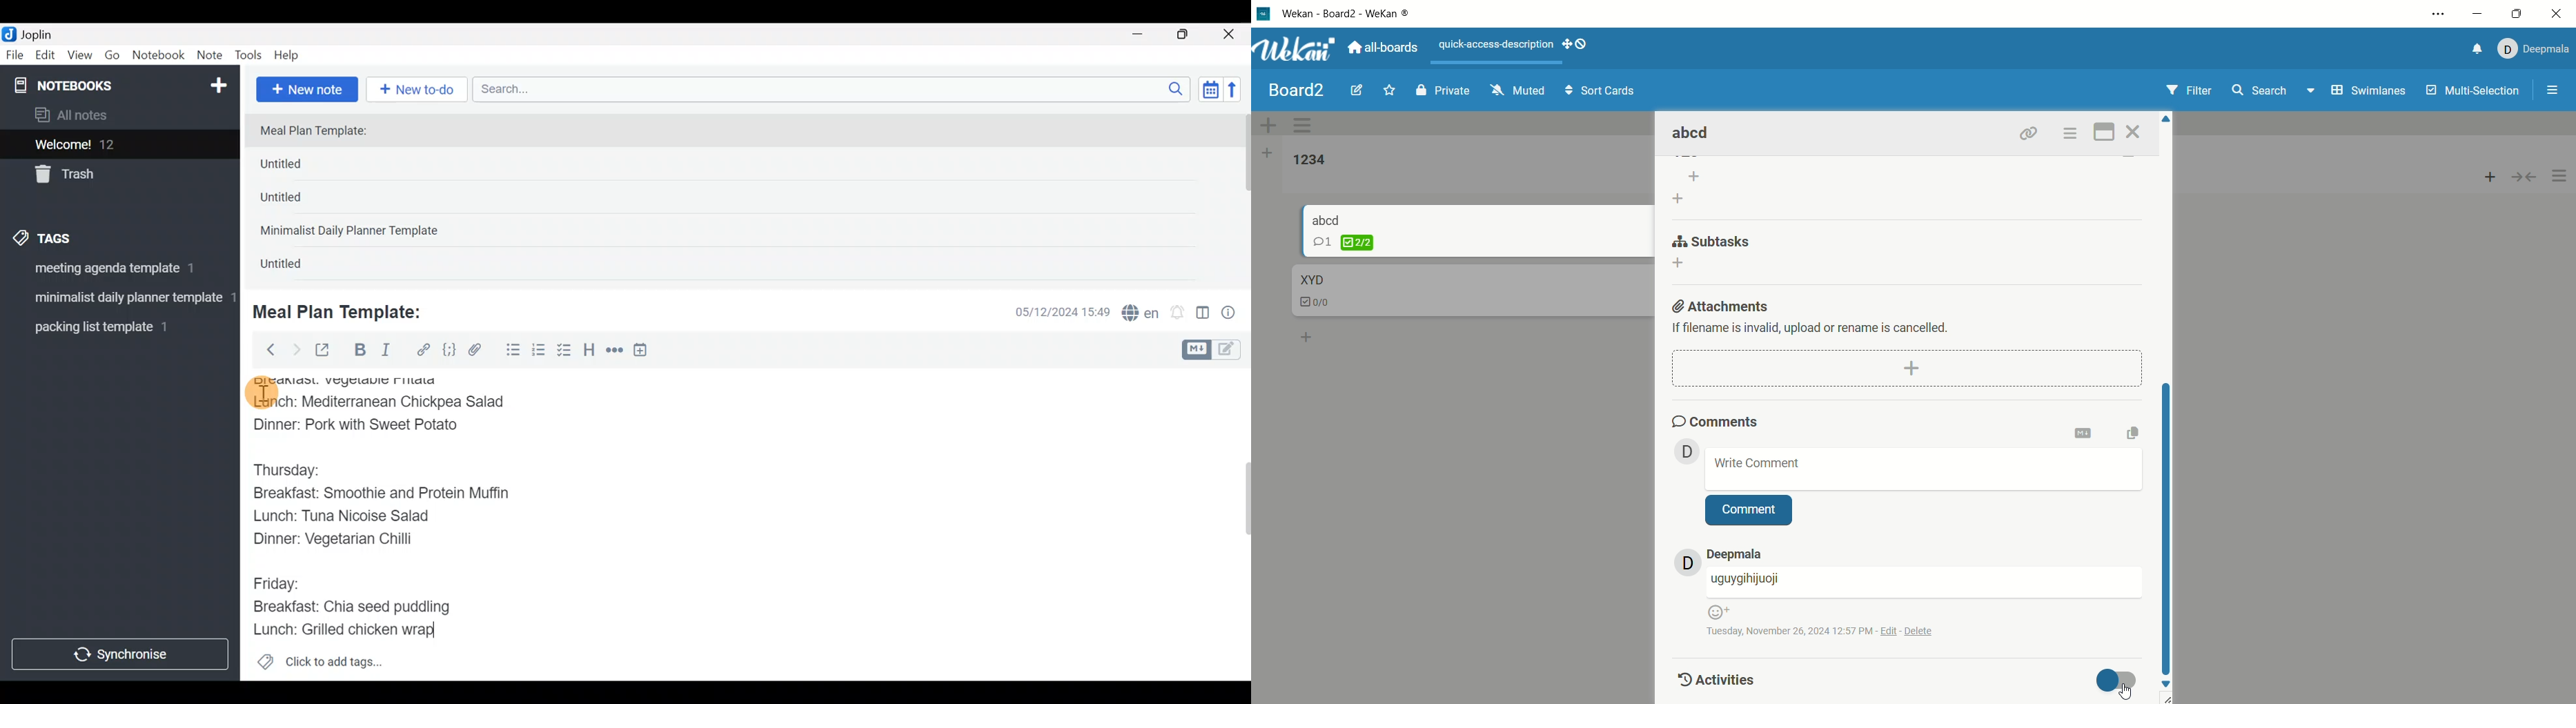 This screenshot has height=728, width=2576. What do you see at coordinates (1215, 348) in the screenshot?
I see `Toggle editors` at bounding box center [1215, 348].